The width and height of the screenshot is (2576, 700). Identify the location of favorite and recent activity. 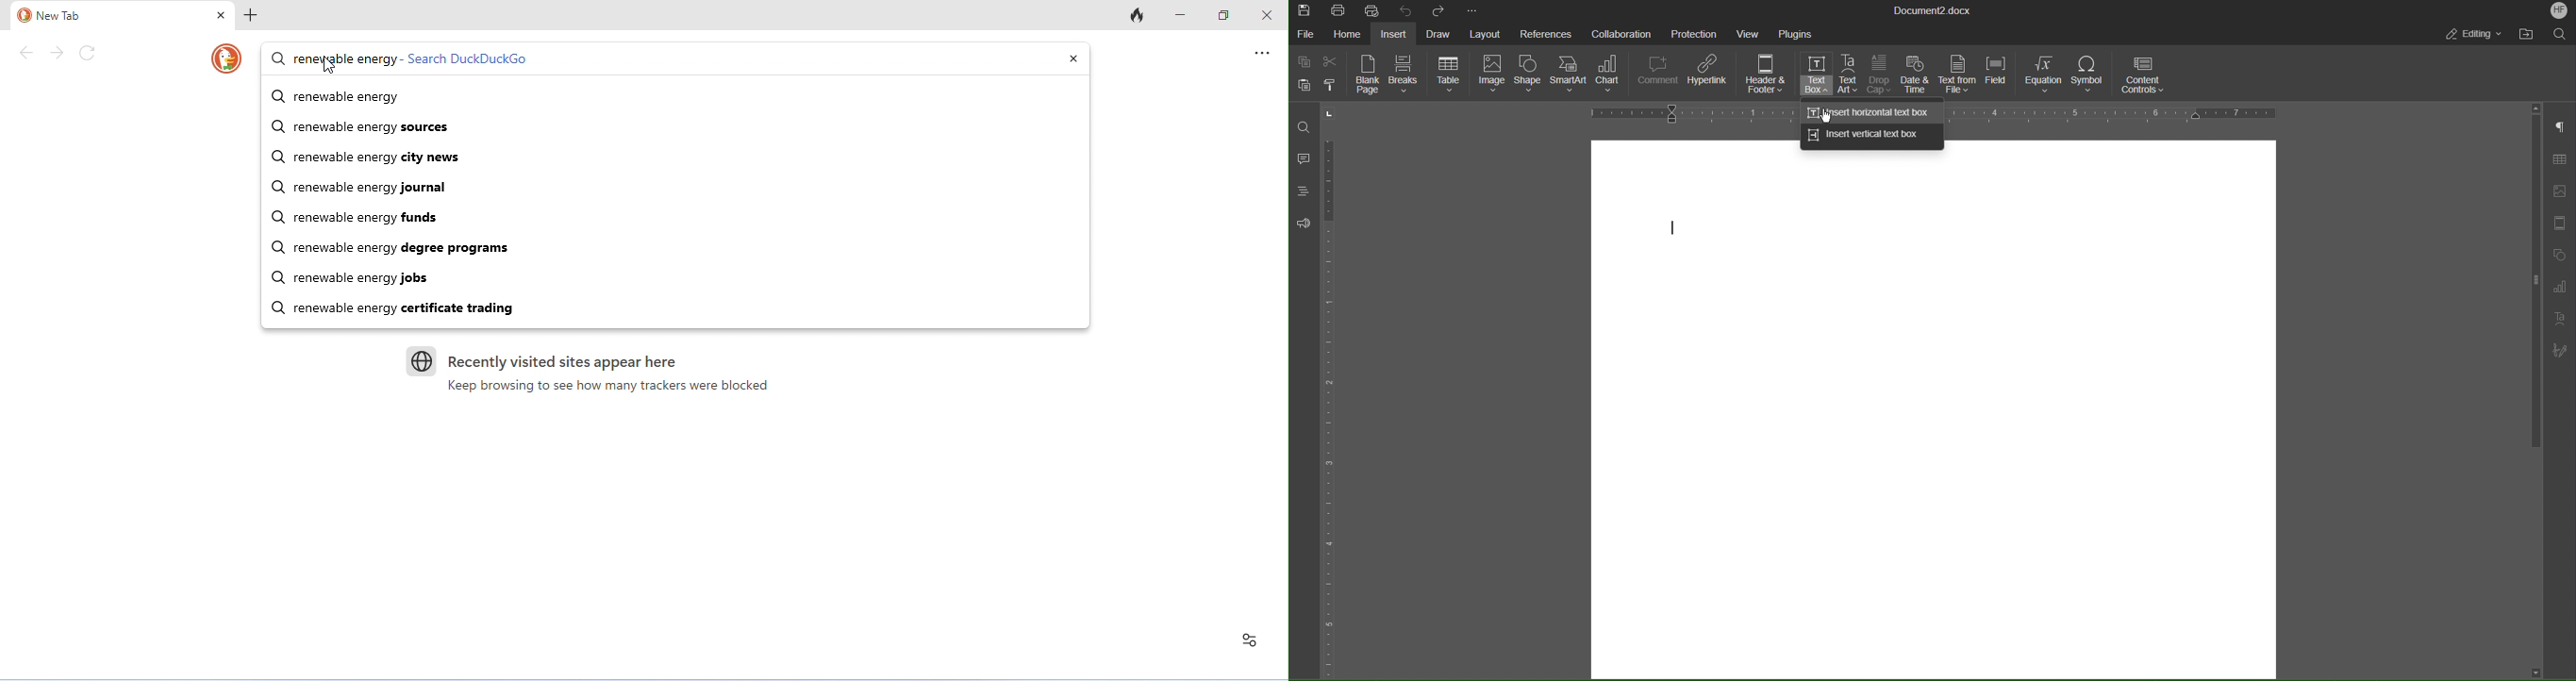
(1250, 640).